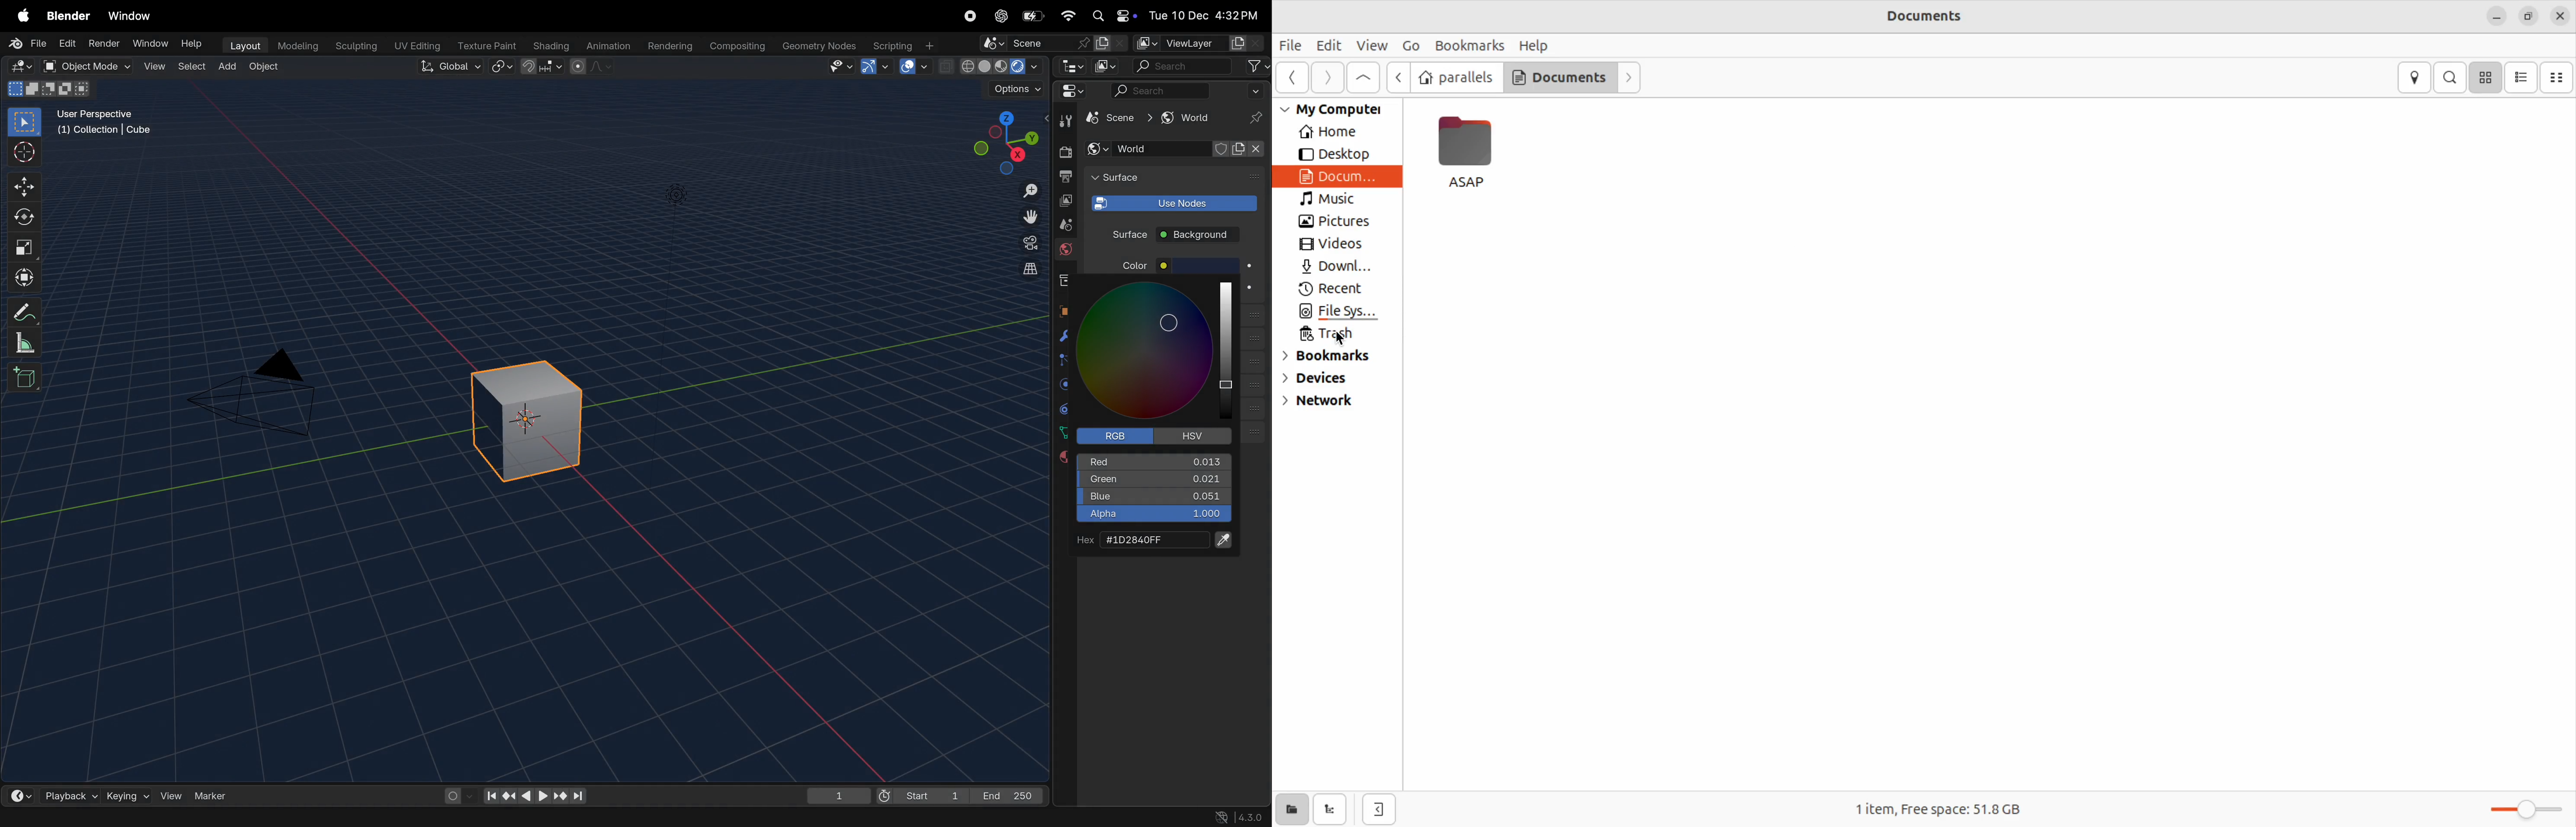 The height and width of the screenshot is (840, 2576). I want to click on Animation, so click(606, 47).